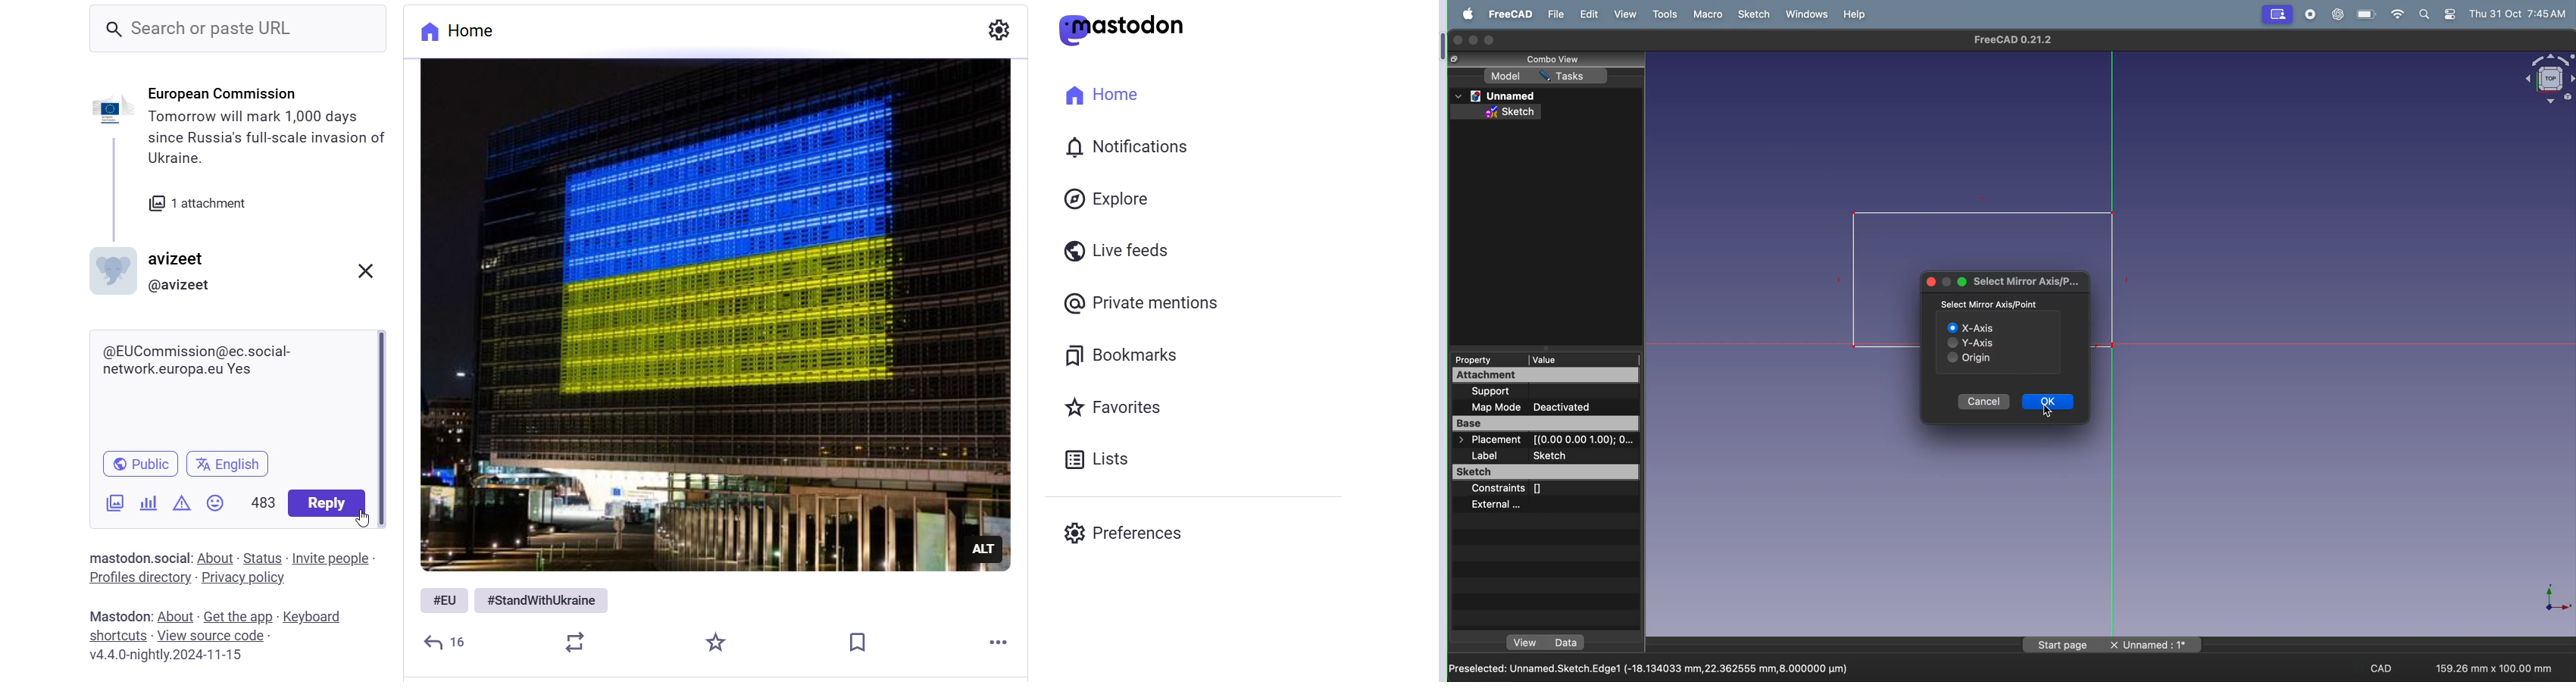 This screenshot has width=2576, height=700. Describe the element at coordinates (717, 644) in the screenshot. I see `Starred` at that location.